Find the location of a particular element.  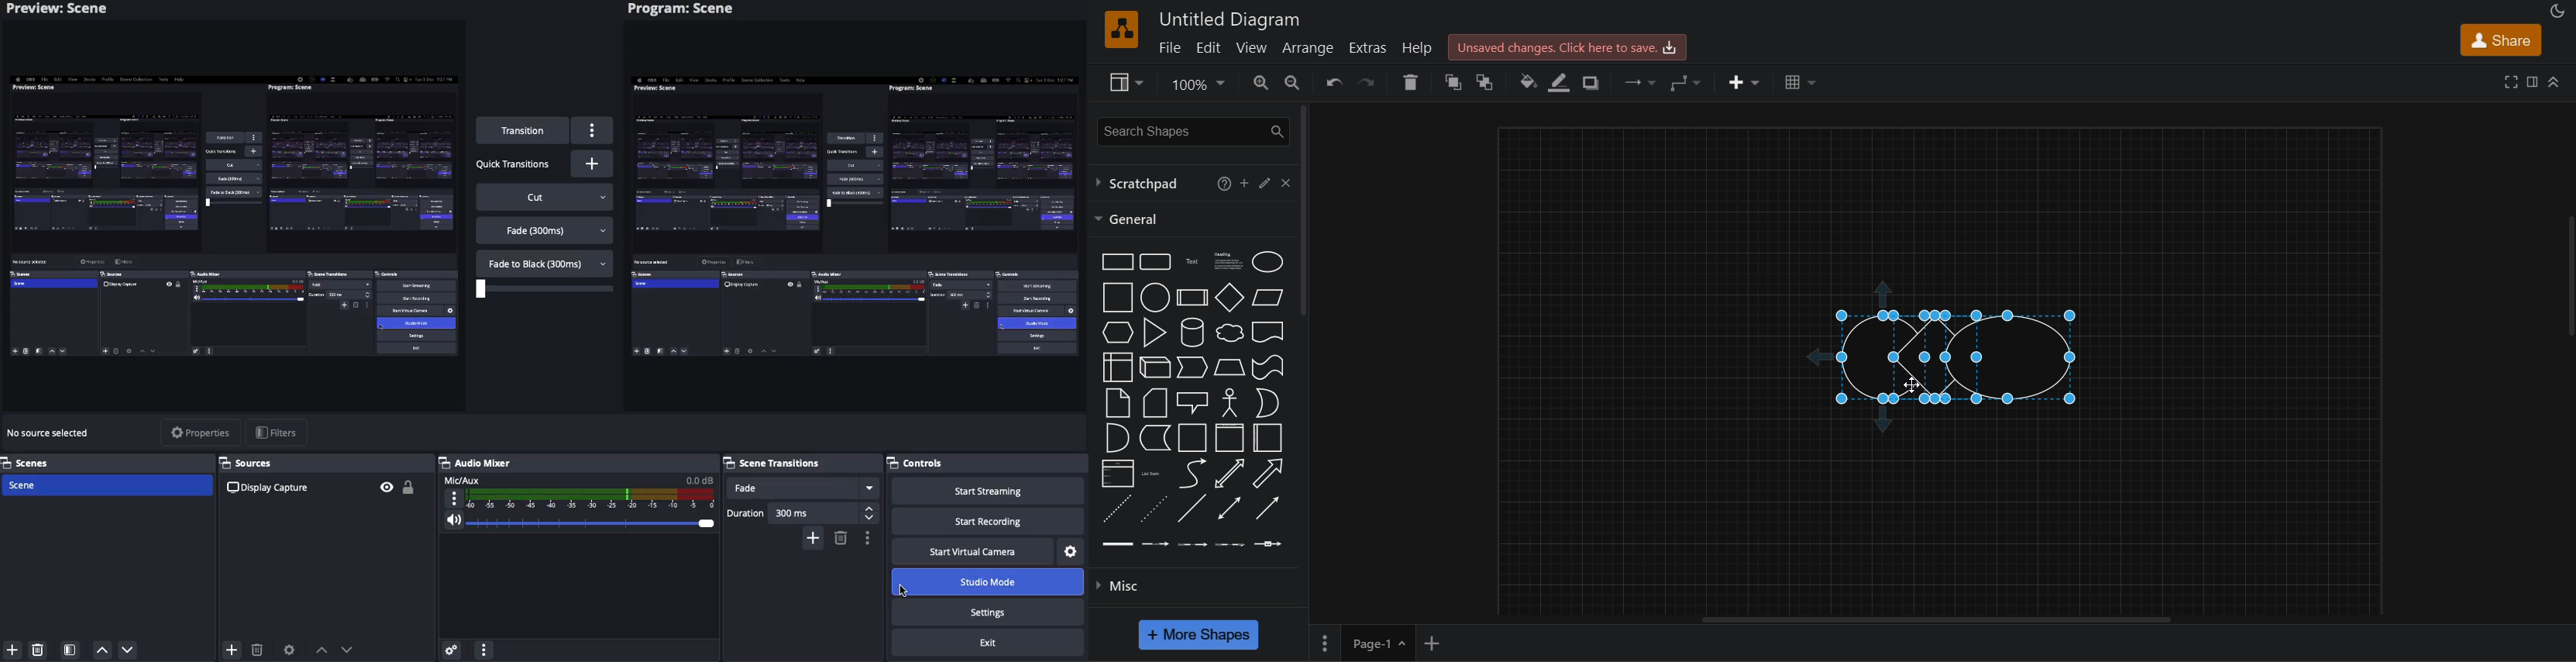

internal storage is located at coordinates (1116, 367).